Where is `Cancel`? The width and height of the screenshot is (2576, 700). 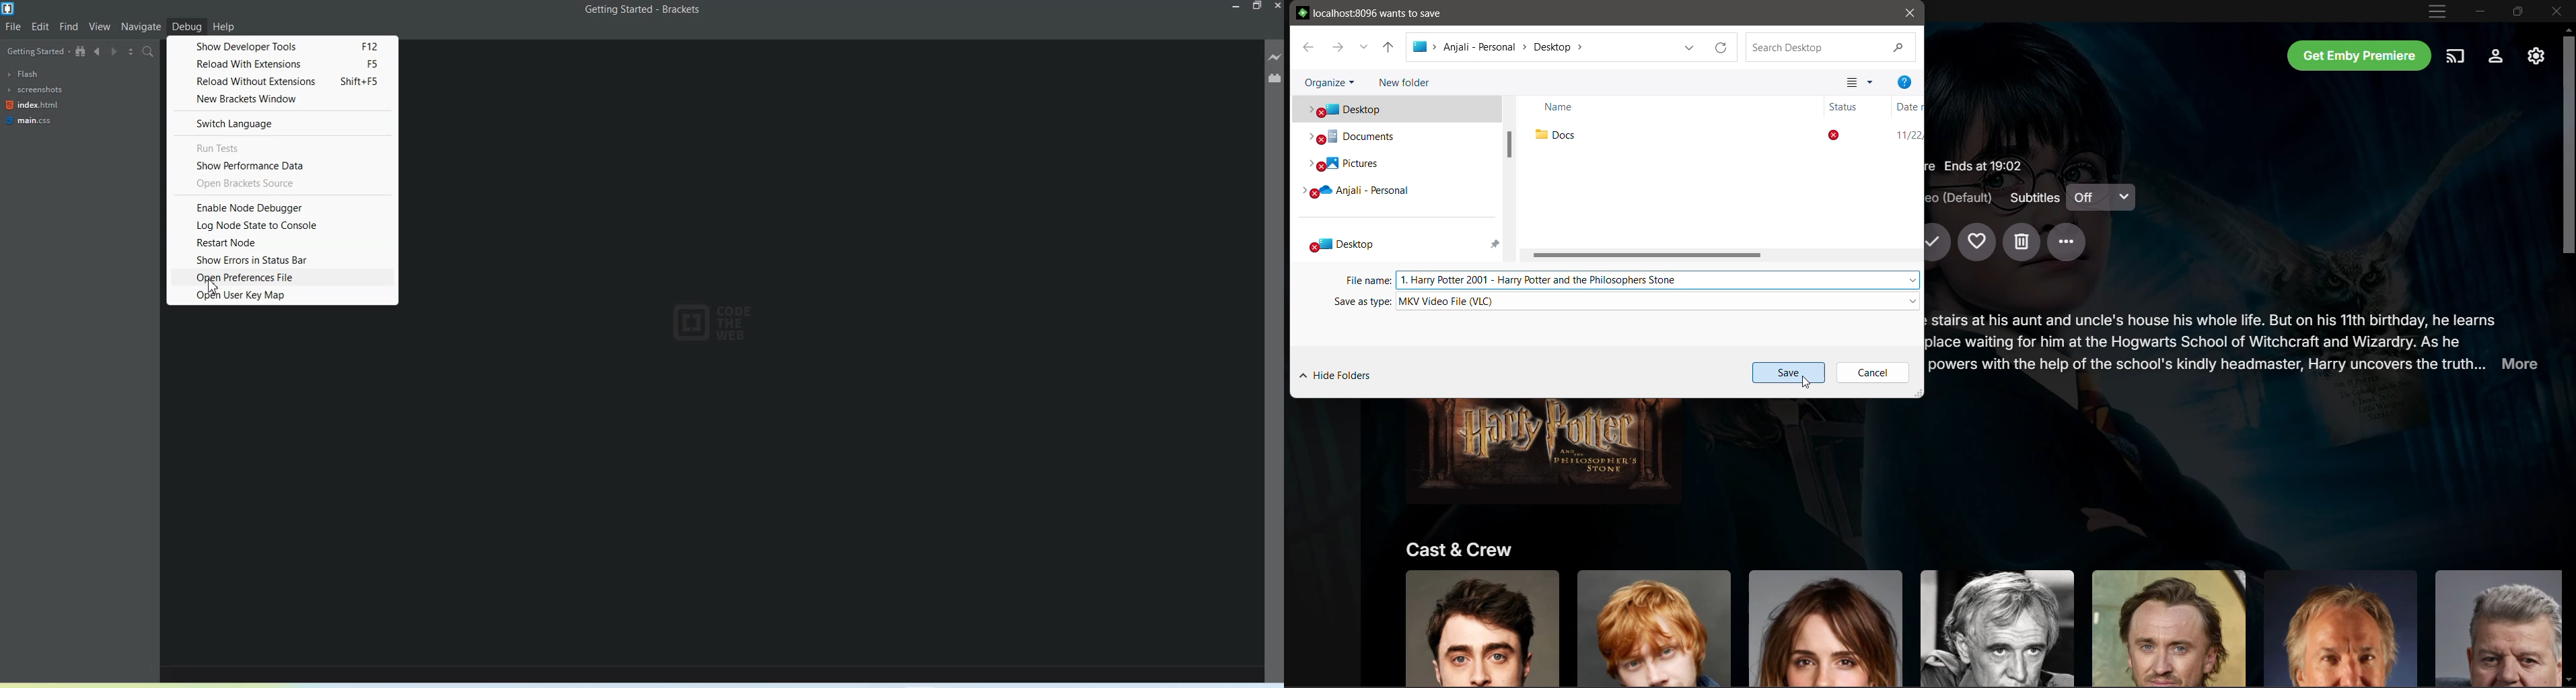
Cancel is located at coordinates (1873, 372).